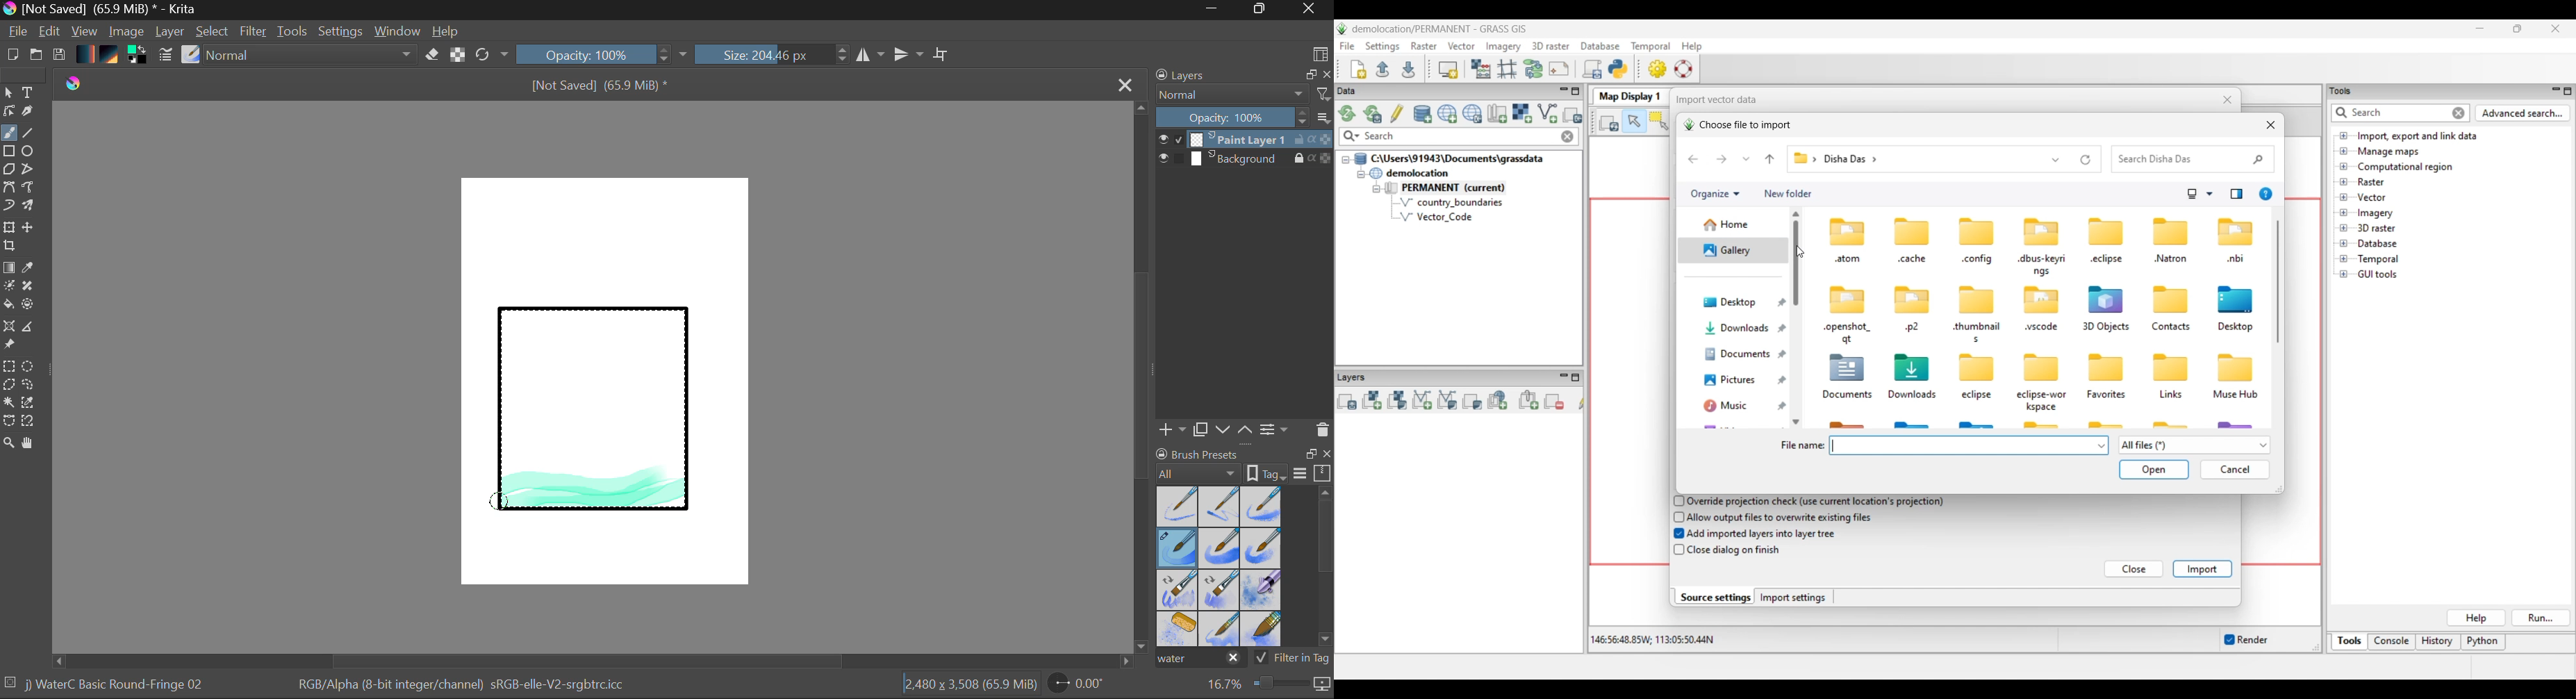  Describe the element at coordinates (31, 268) in the screenshot. I see `Eyedropper` at that location.